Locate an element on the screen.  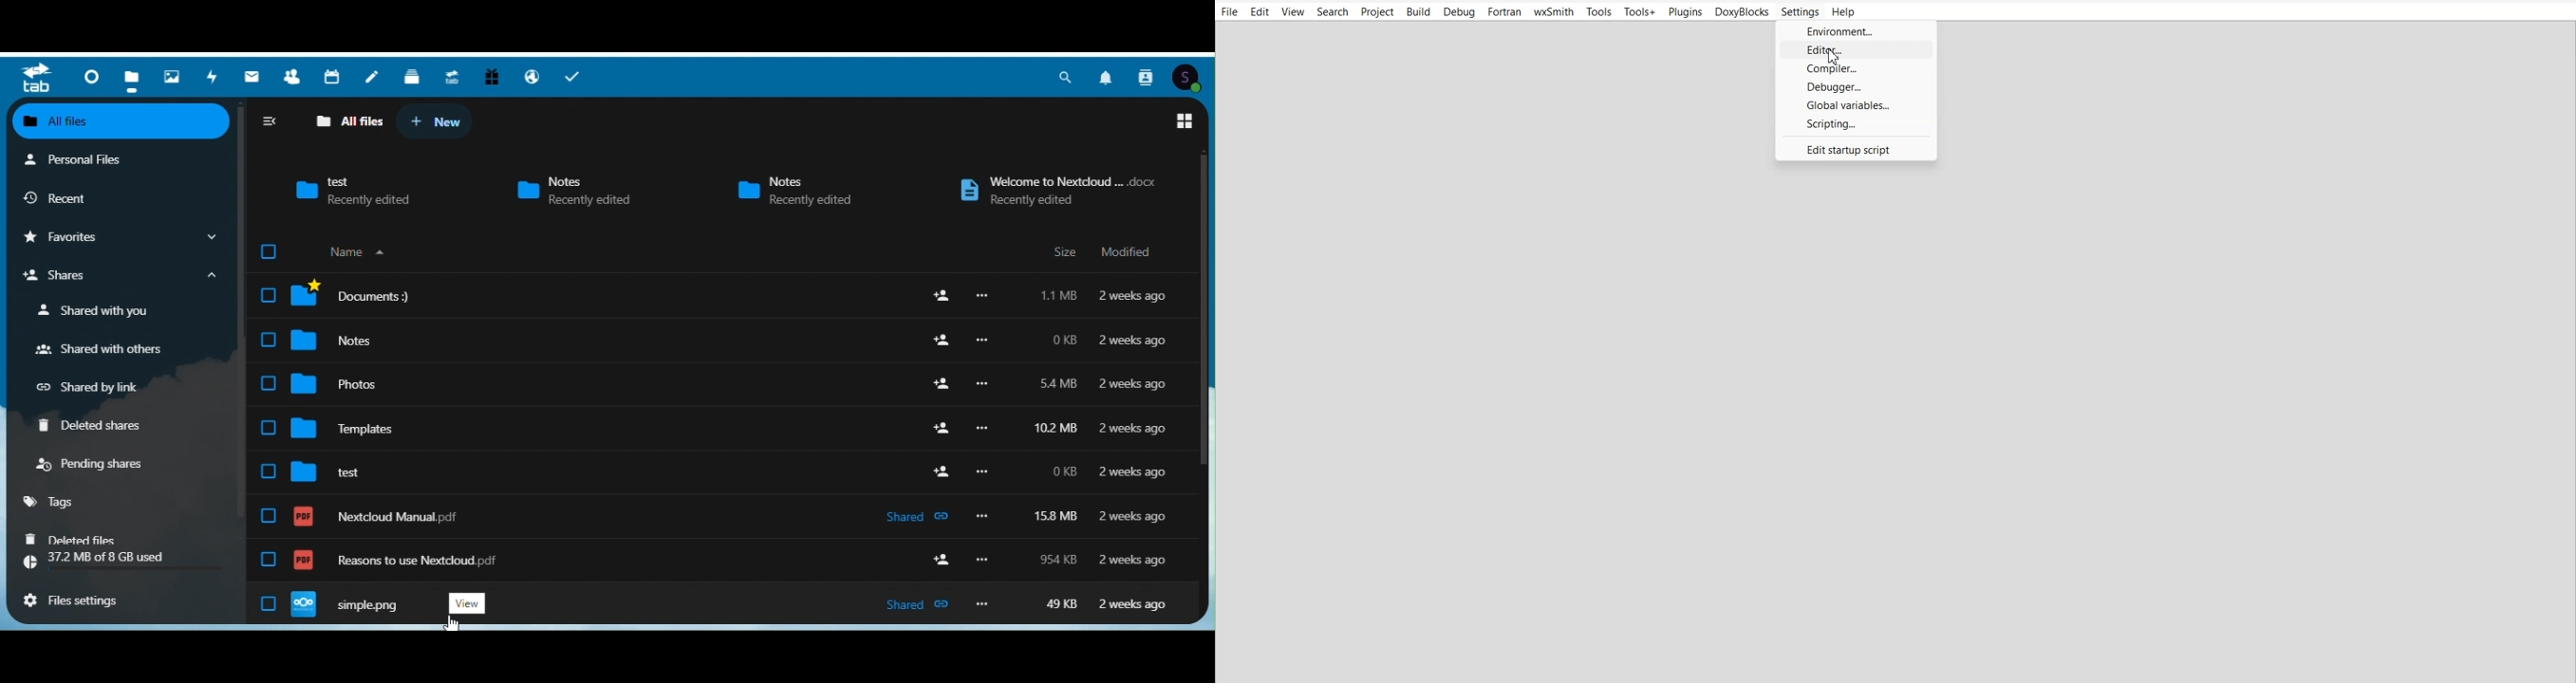
vertical scroll bar is located at coordinates (1203, 311).